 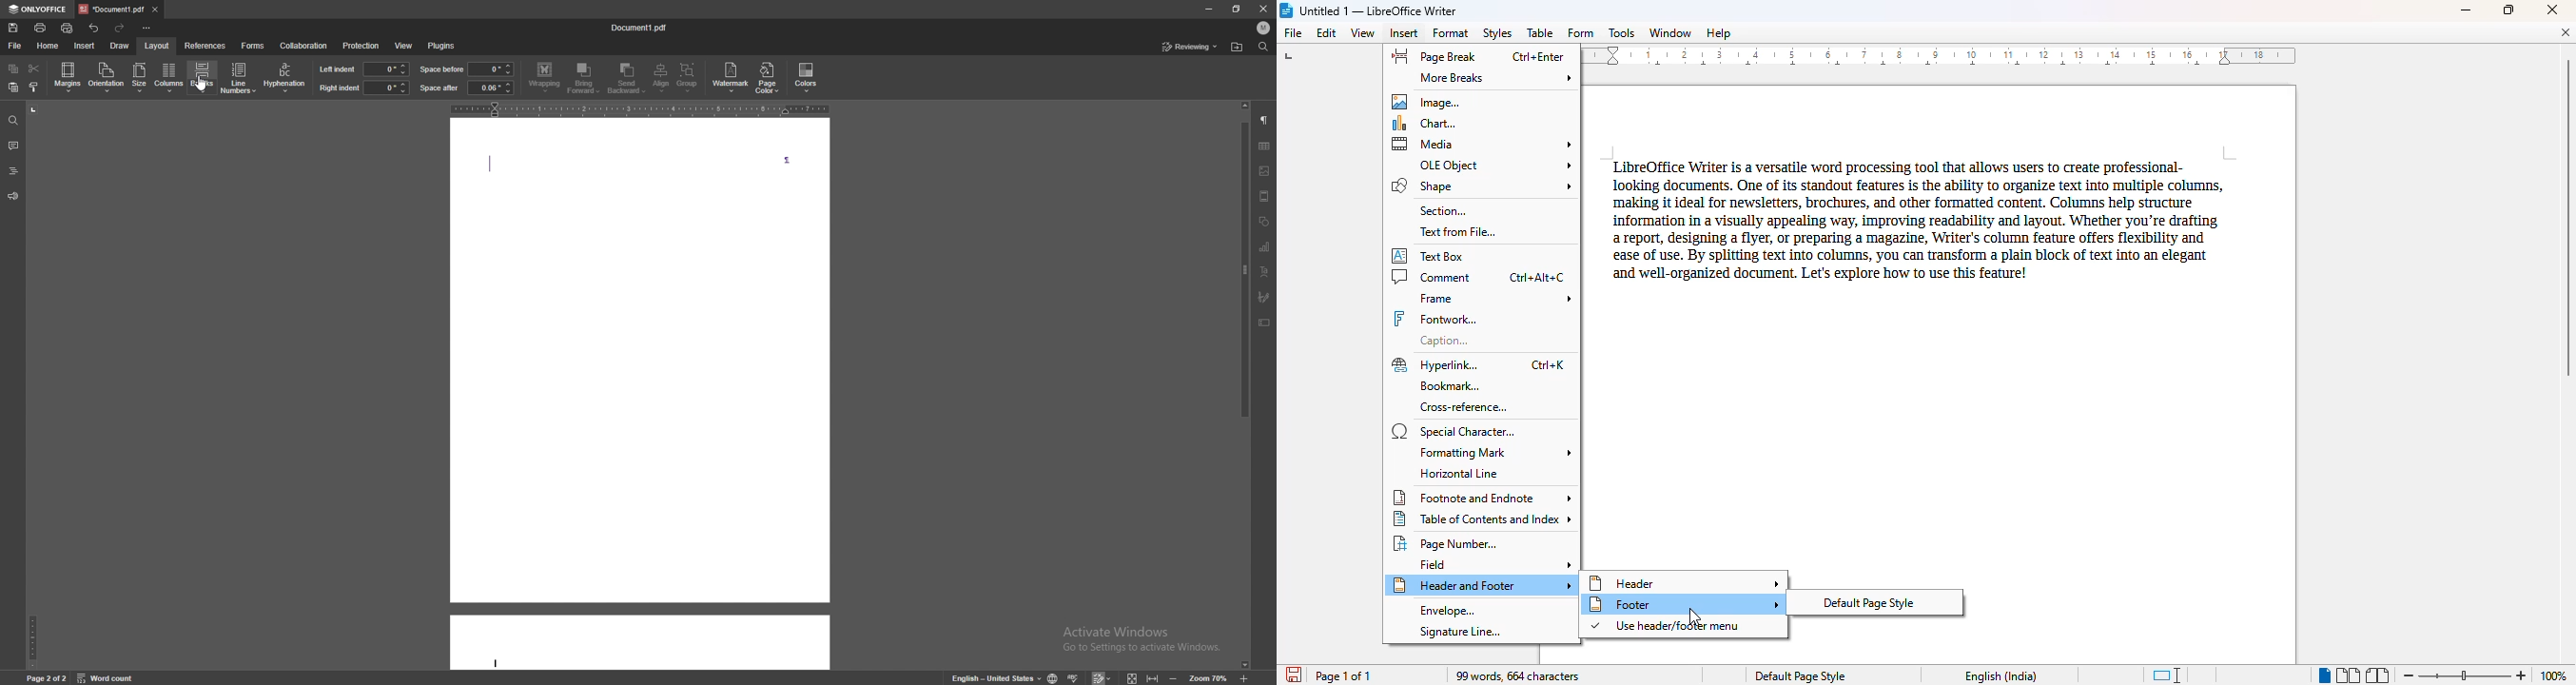 I want to click on colors, so click(x=808, y=76).